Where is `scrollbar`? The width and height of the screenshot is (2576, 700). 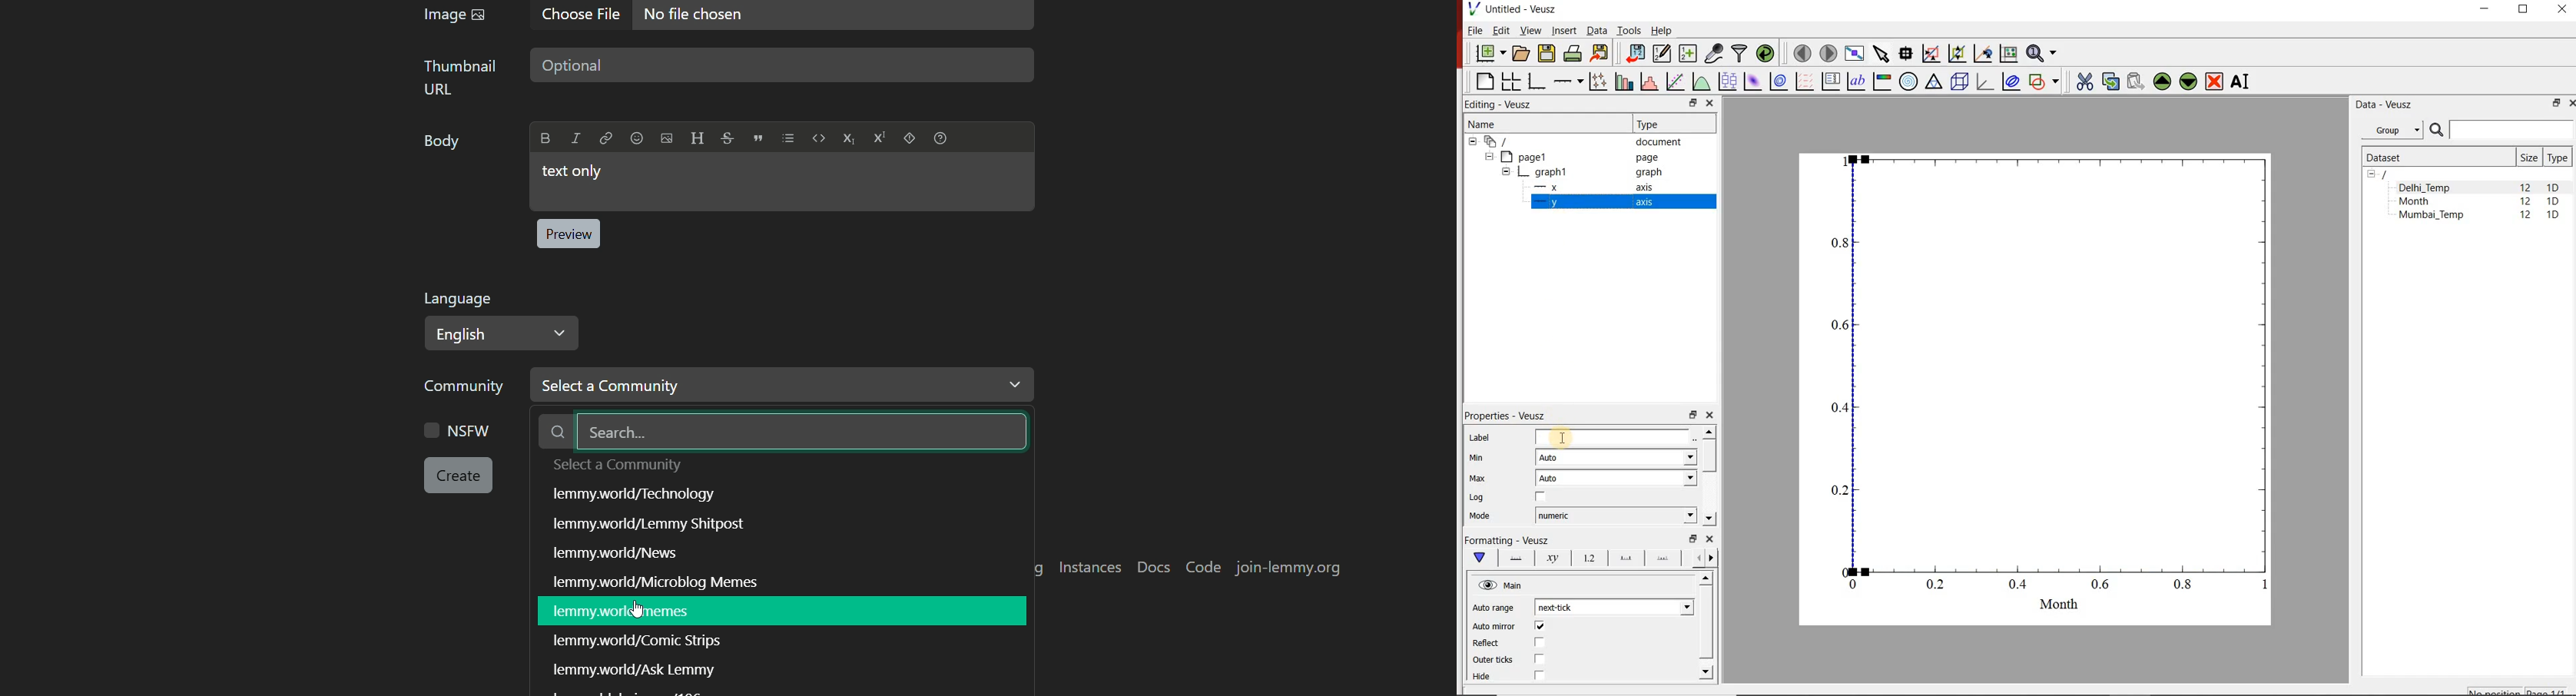 scrollbar is located at coordinates (1709, 476).